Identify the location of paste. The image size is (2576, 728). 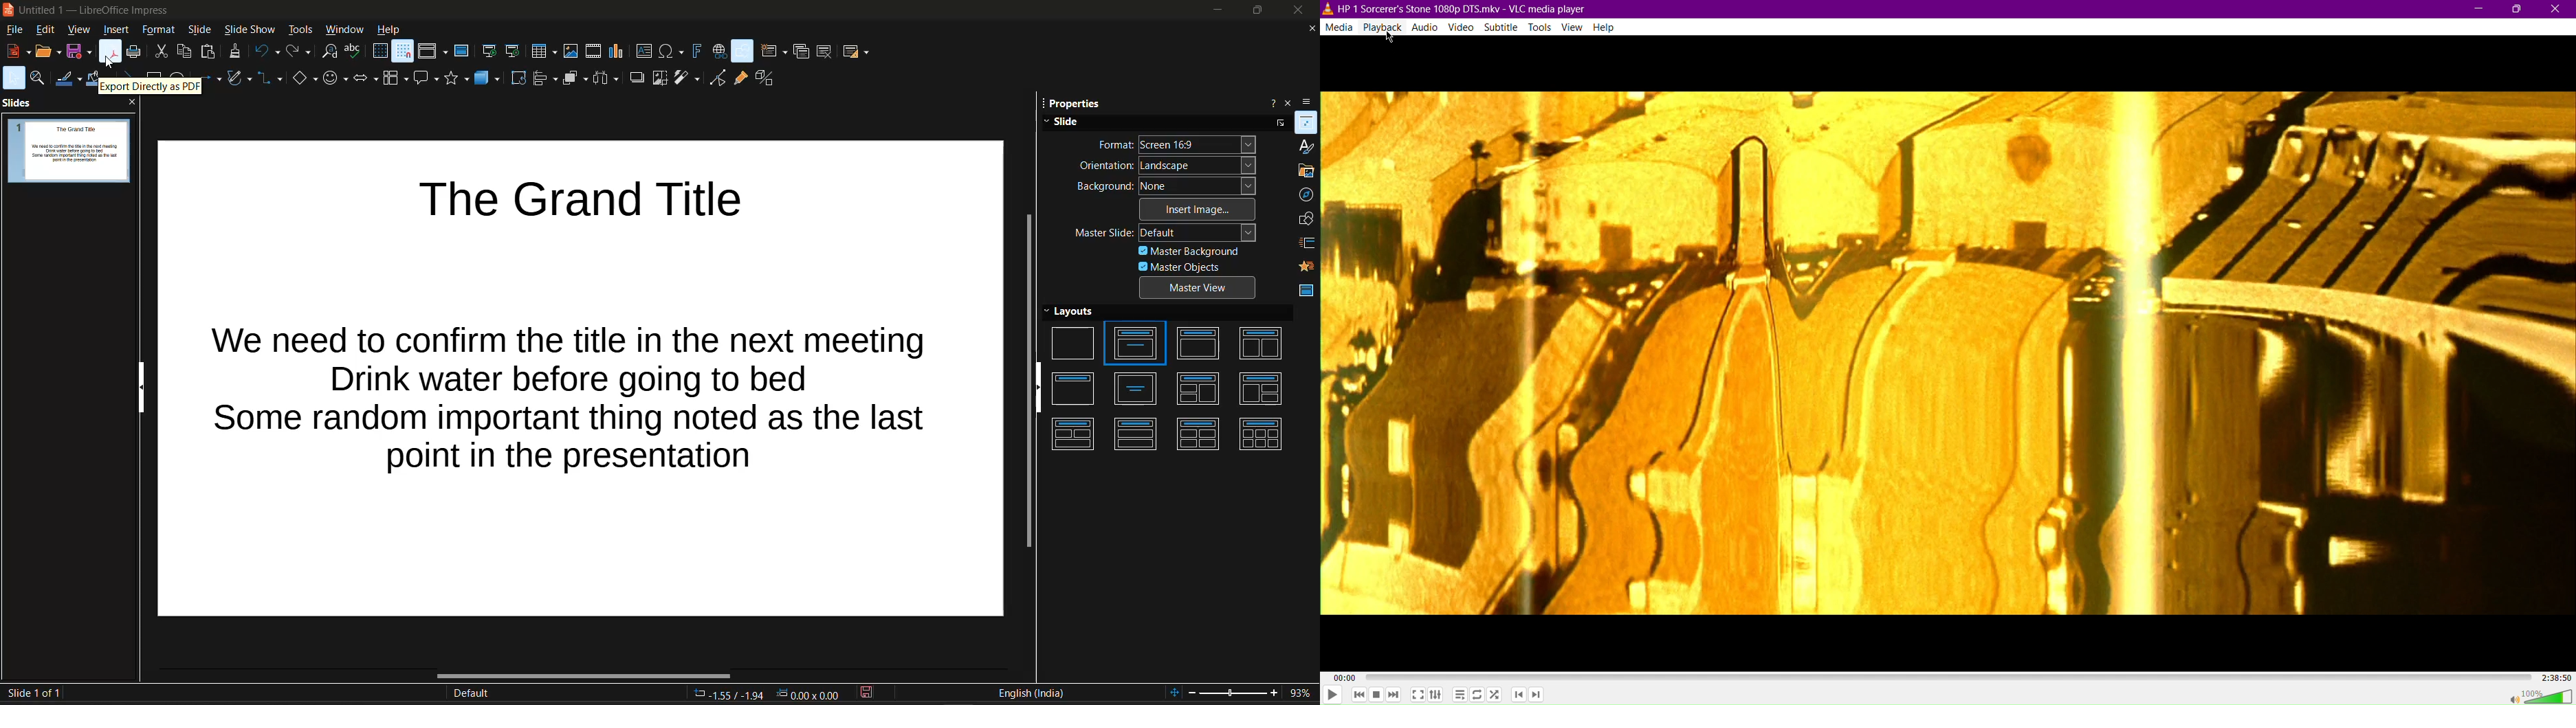
(206, 52).